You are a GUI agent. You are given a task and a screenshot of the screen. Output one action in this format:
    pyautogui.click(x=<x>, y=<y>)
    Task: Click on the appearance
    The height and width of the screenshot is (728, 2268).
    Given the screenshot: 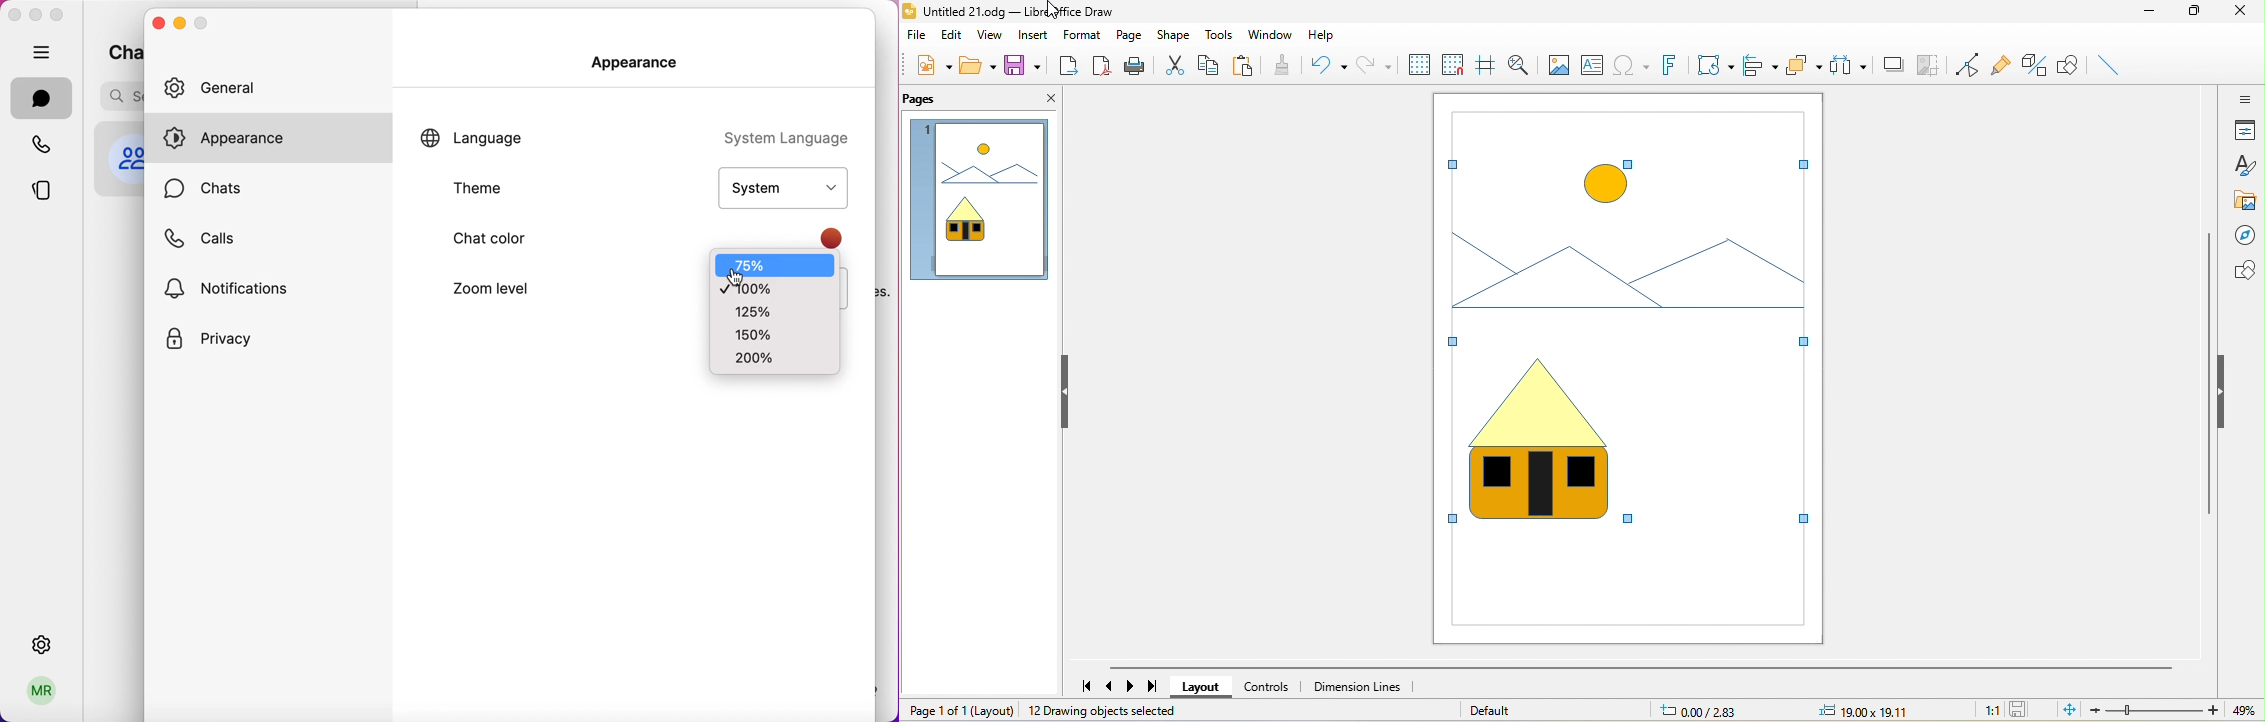 What is the action you would take?
    pyautogui.click(x=273, y=139)
    